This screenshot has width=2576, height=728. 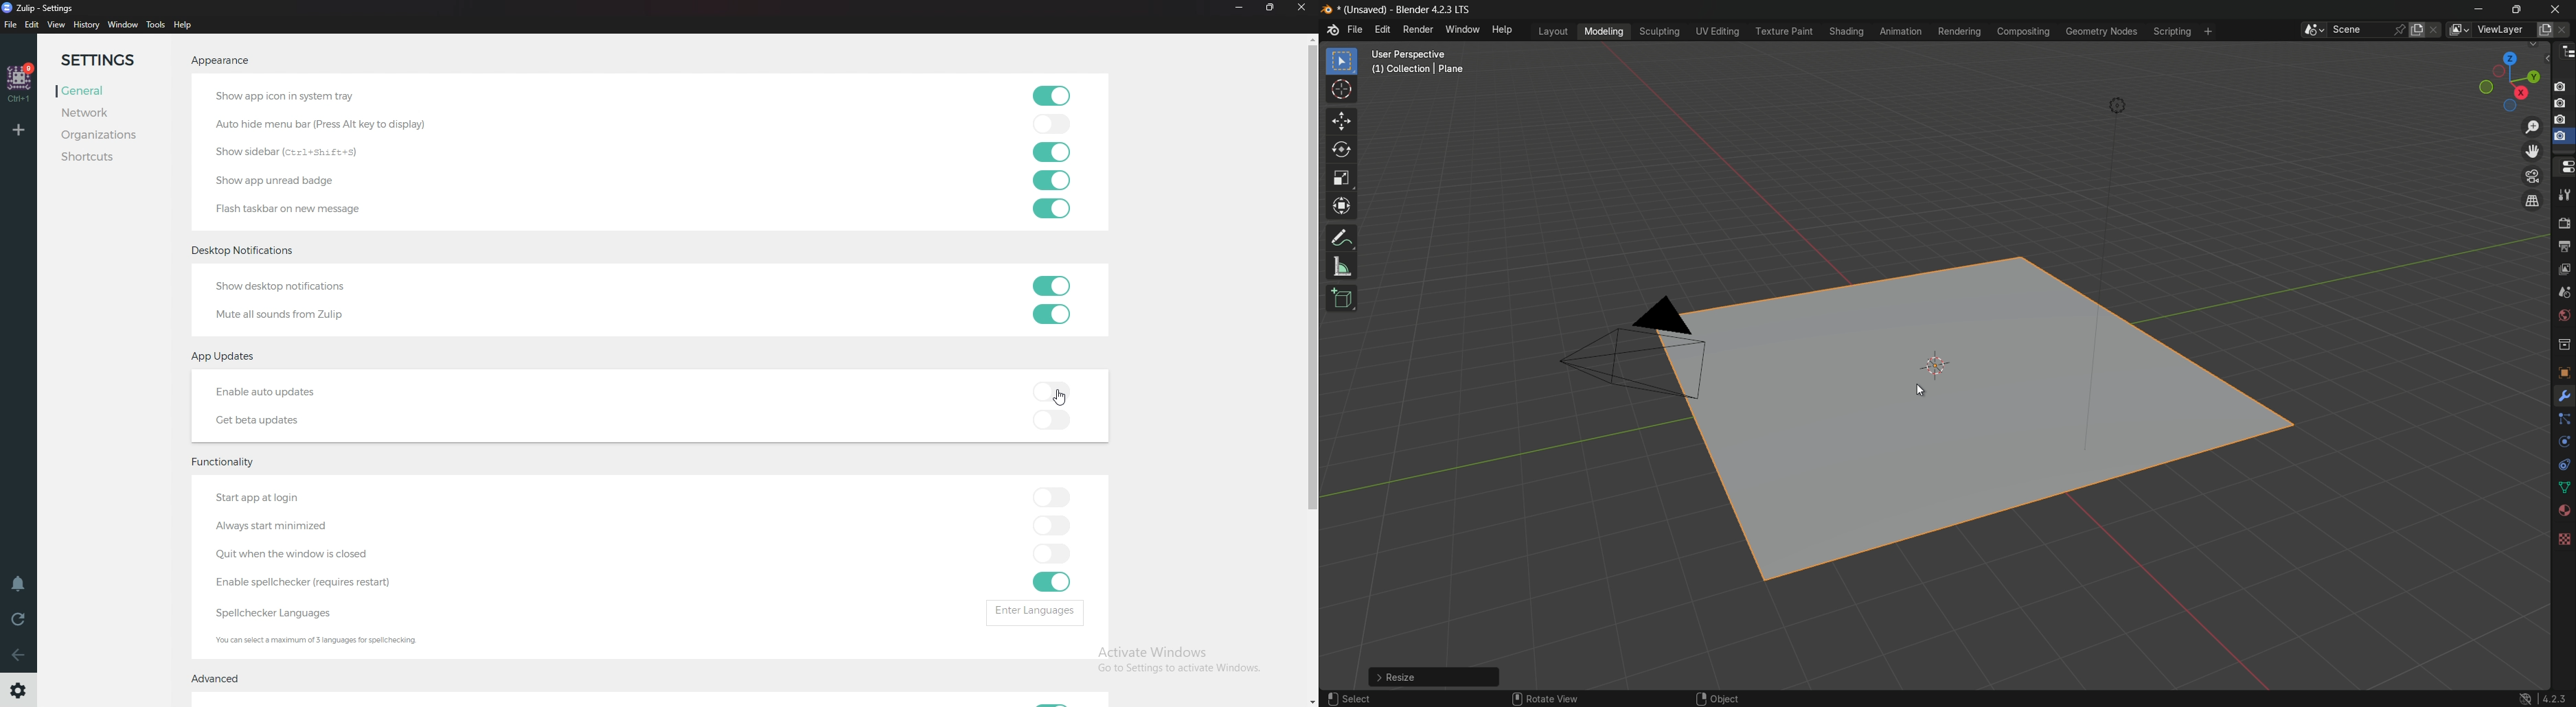 What do you see at coordinates (32, 25) in the screenshot?
I see `Edit` at bounding box center [32, 25].